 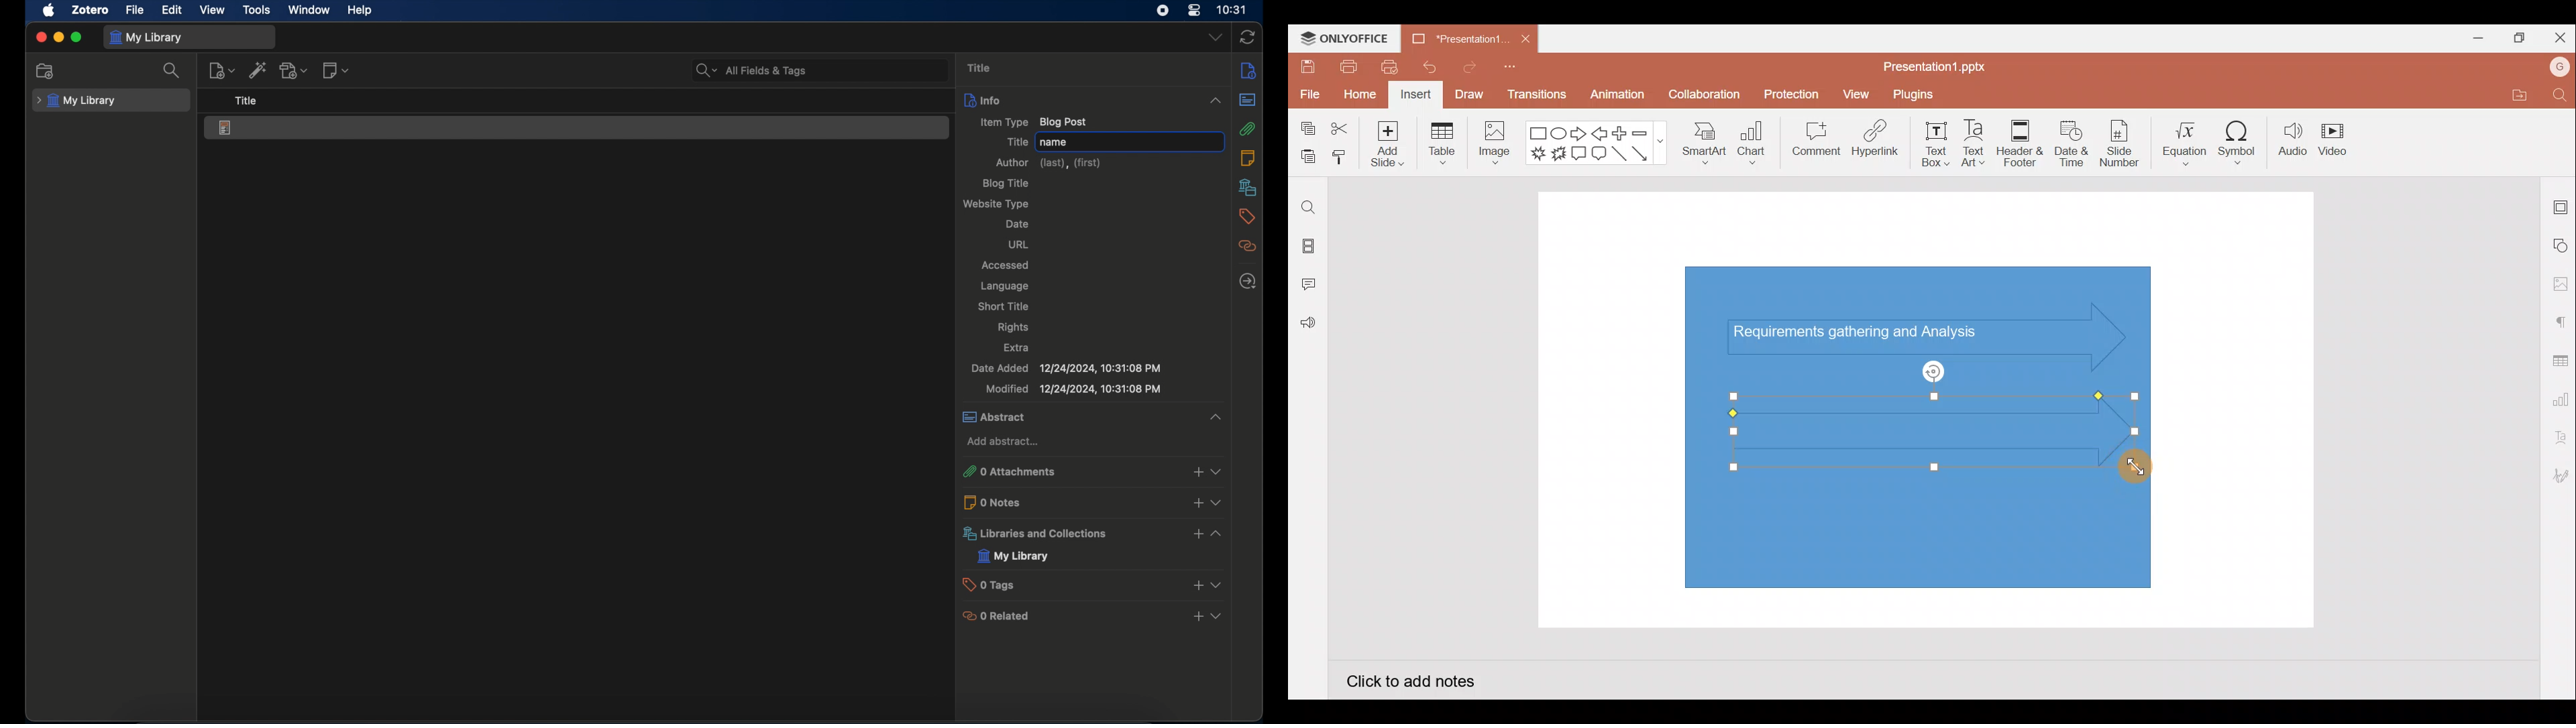 What do you see at coordinates (1560, 133) in the screenshot?
I see `Ellipse` at bounding box center [1560, 133].